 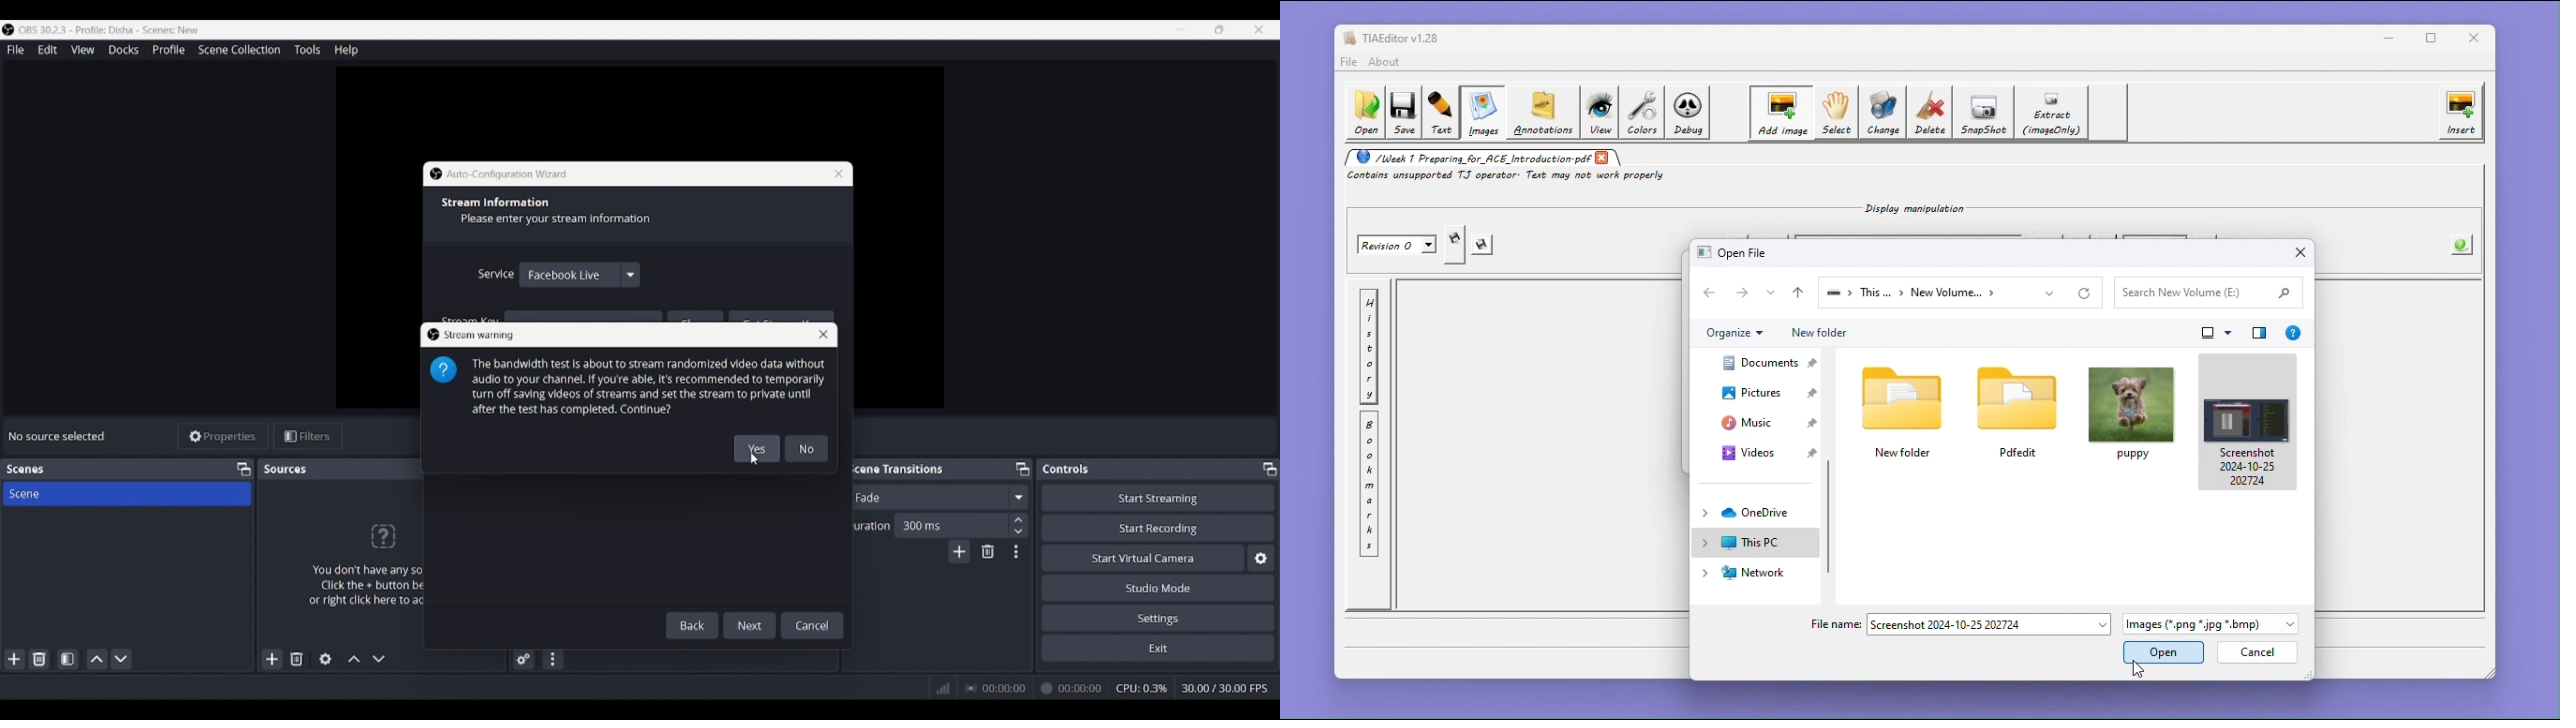 What do you see at coordinates (287, 469) in the screenshot?
I see `Panel title` at bounding box center [287, 469].